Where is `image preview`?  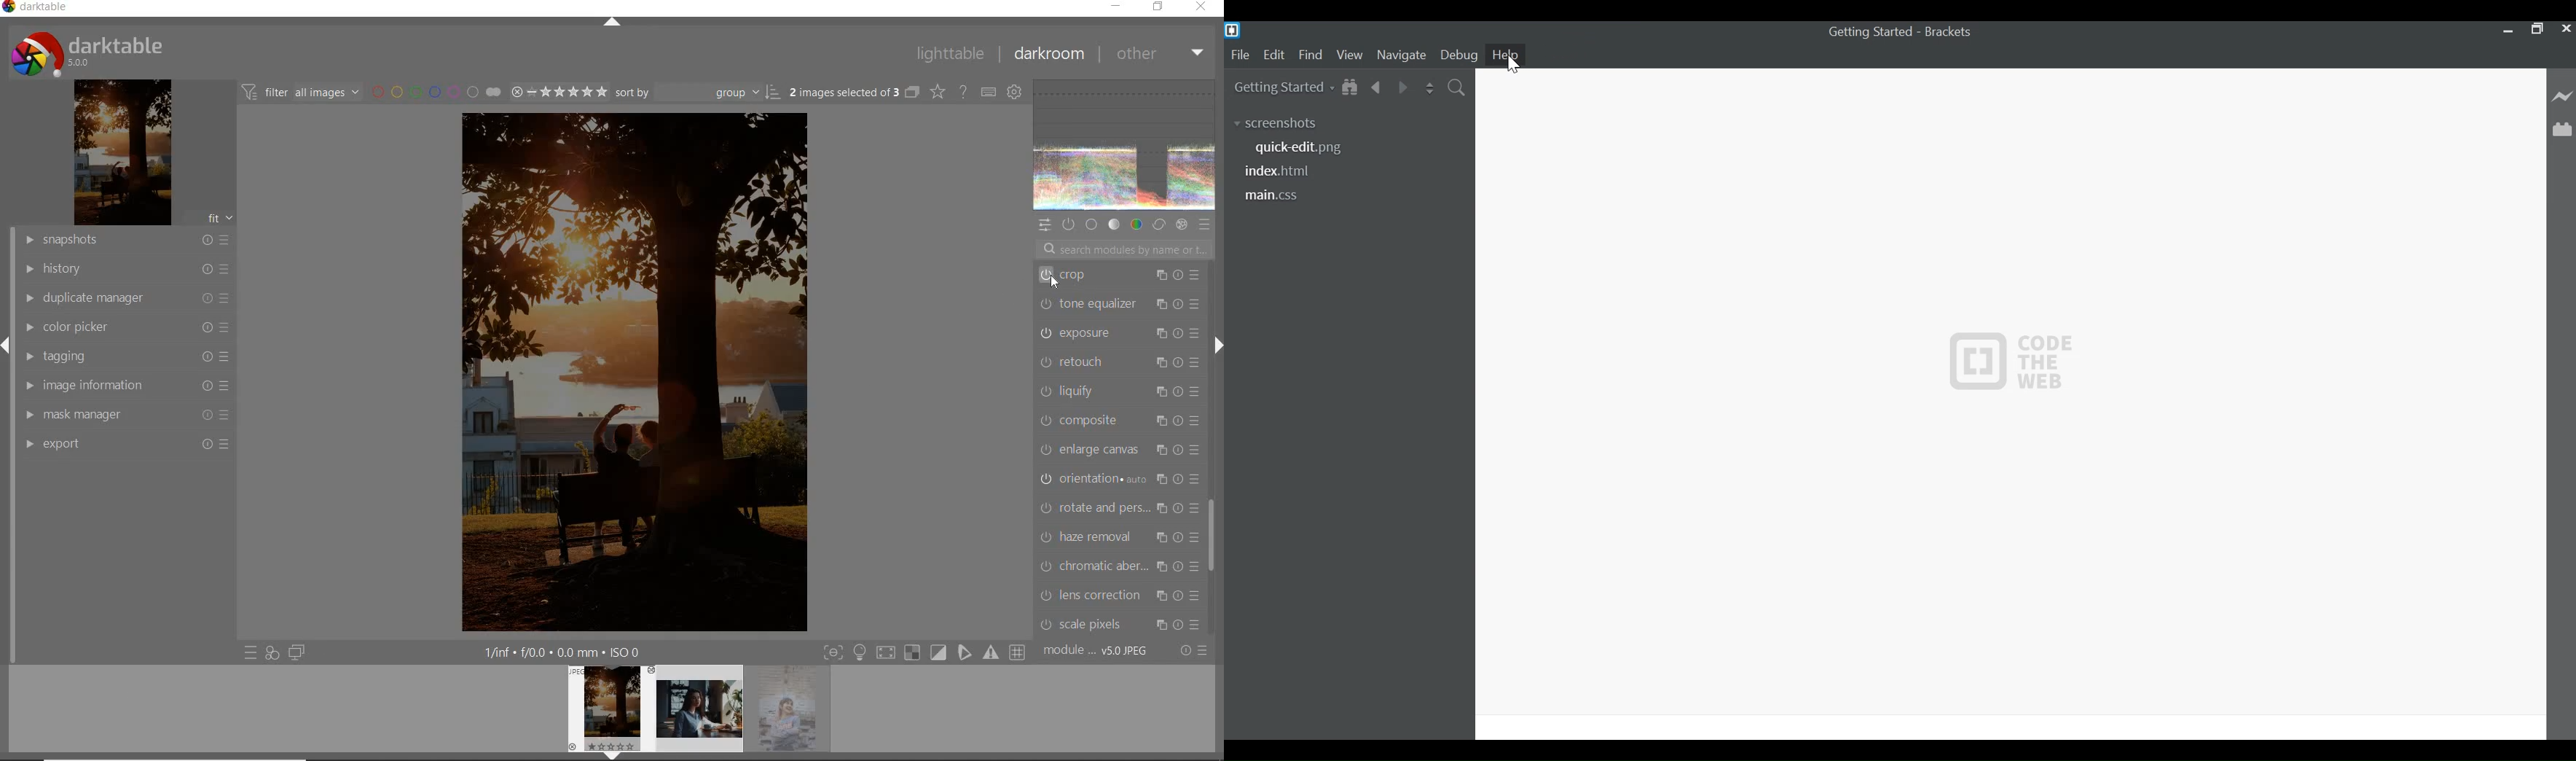
image preview is located at coordinates (793, 713).